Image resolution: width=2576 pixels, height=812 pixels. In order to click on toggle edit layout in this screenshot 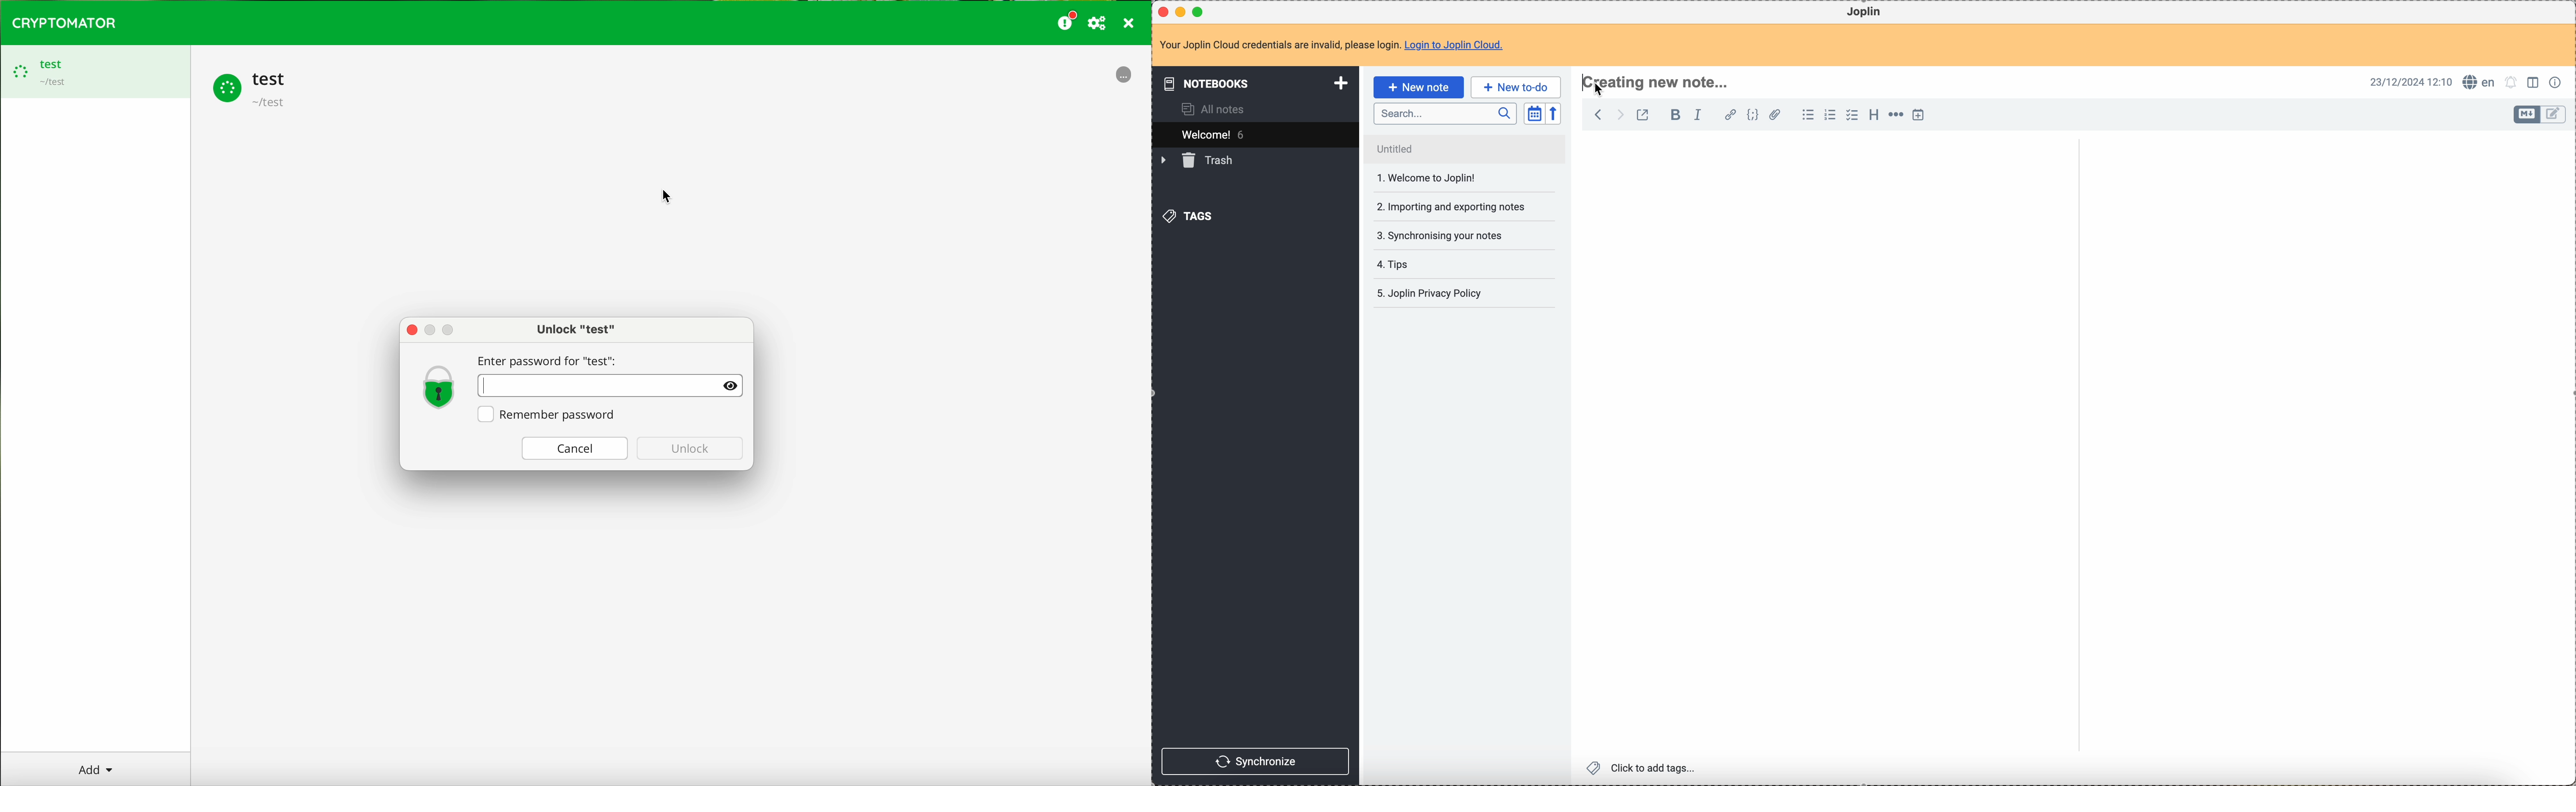, I will do `click(2527, 114)`.